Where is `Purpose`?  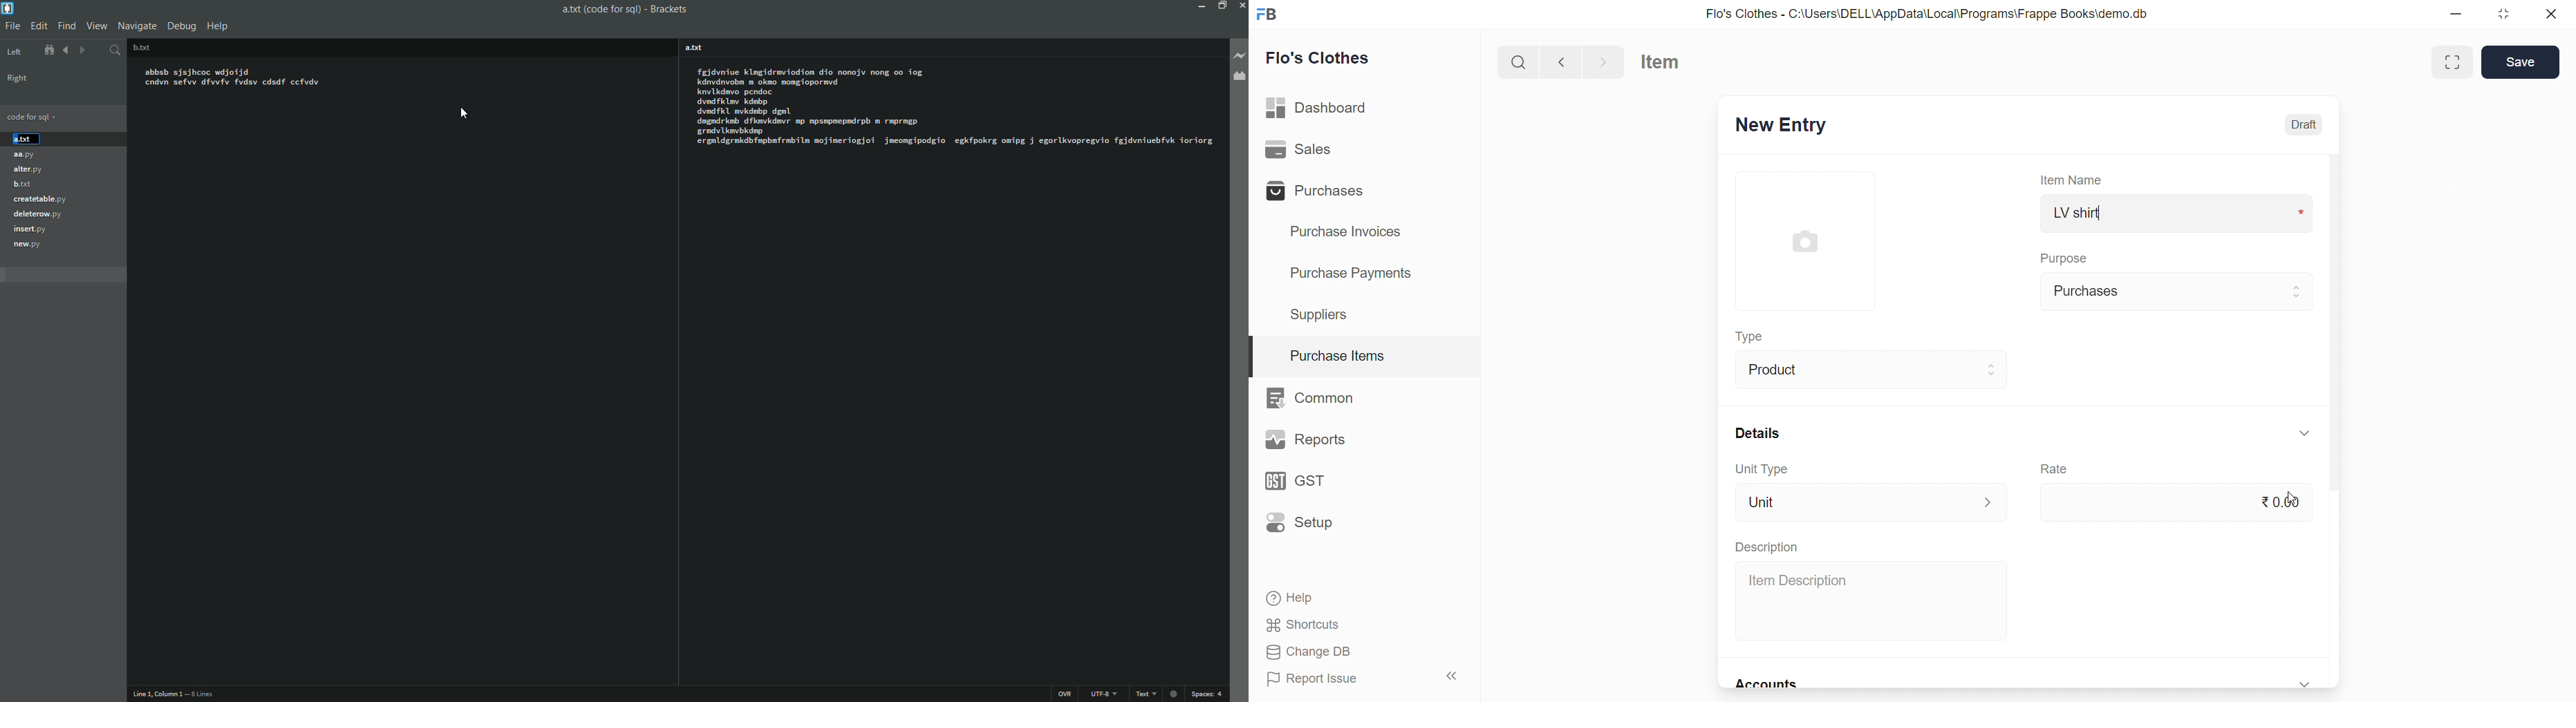
Purpose is located at coordinates (2066, 256).